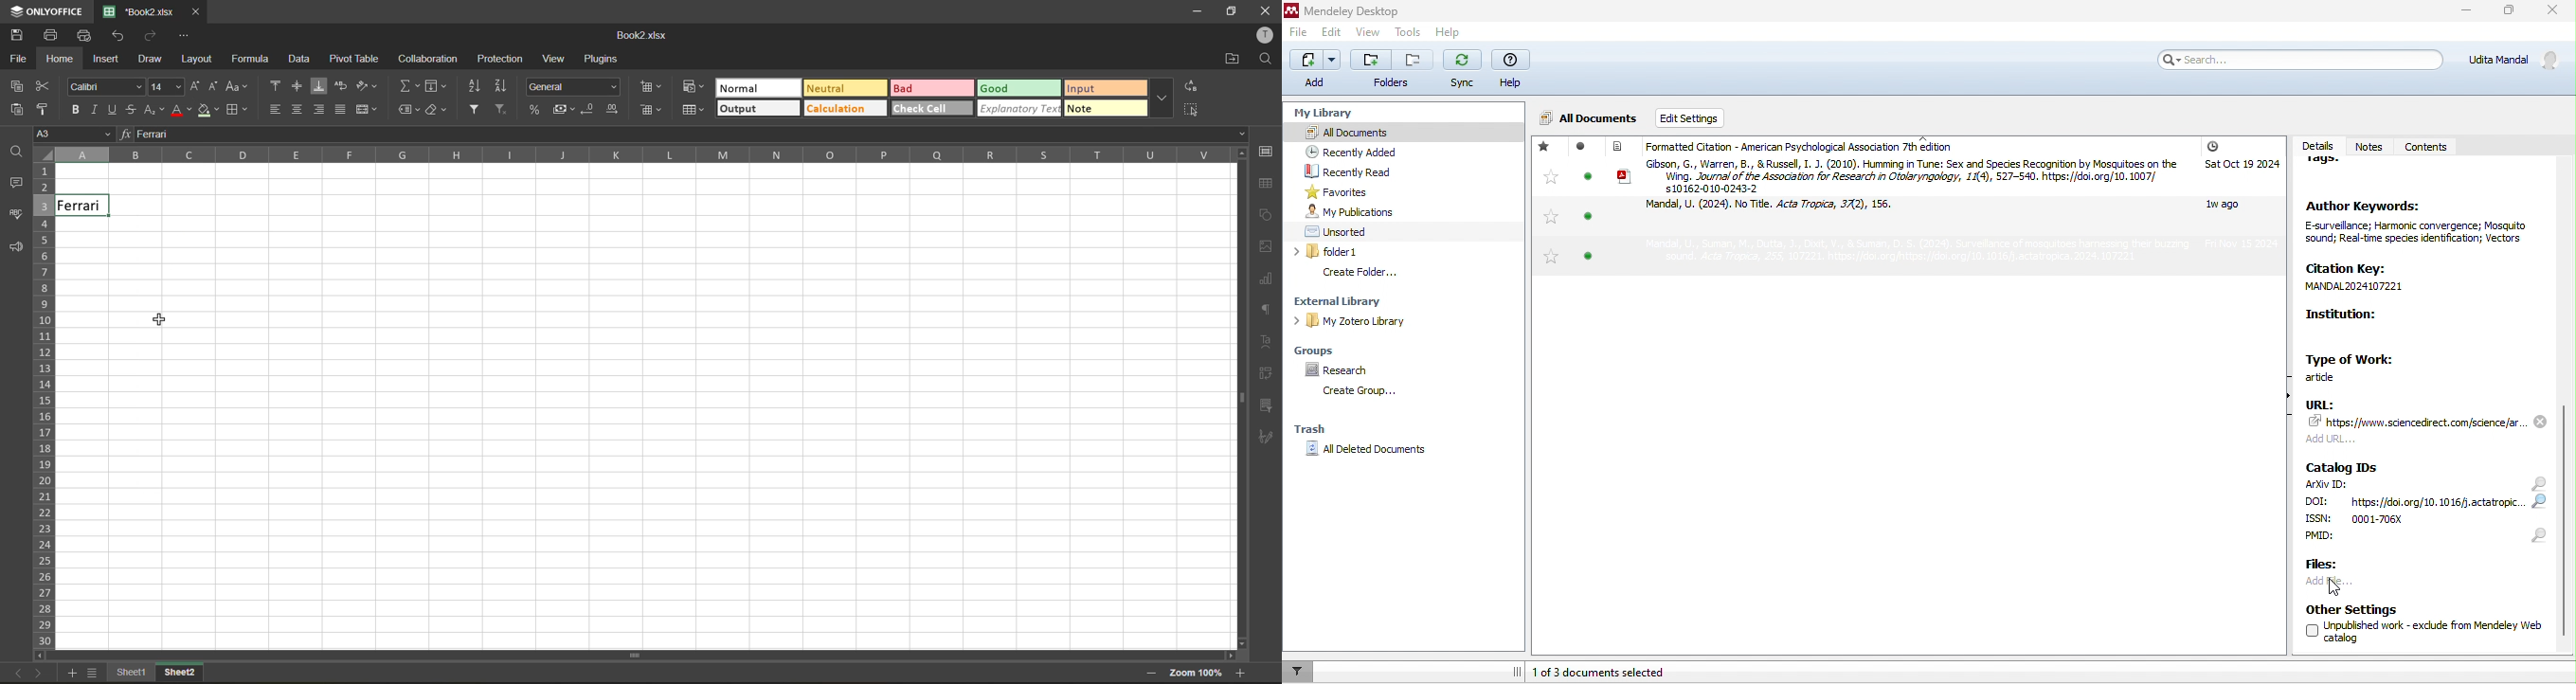  I want to click on help, so click(1446, 32).